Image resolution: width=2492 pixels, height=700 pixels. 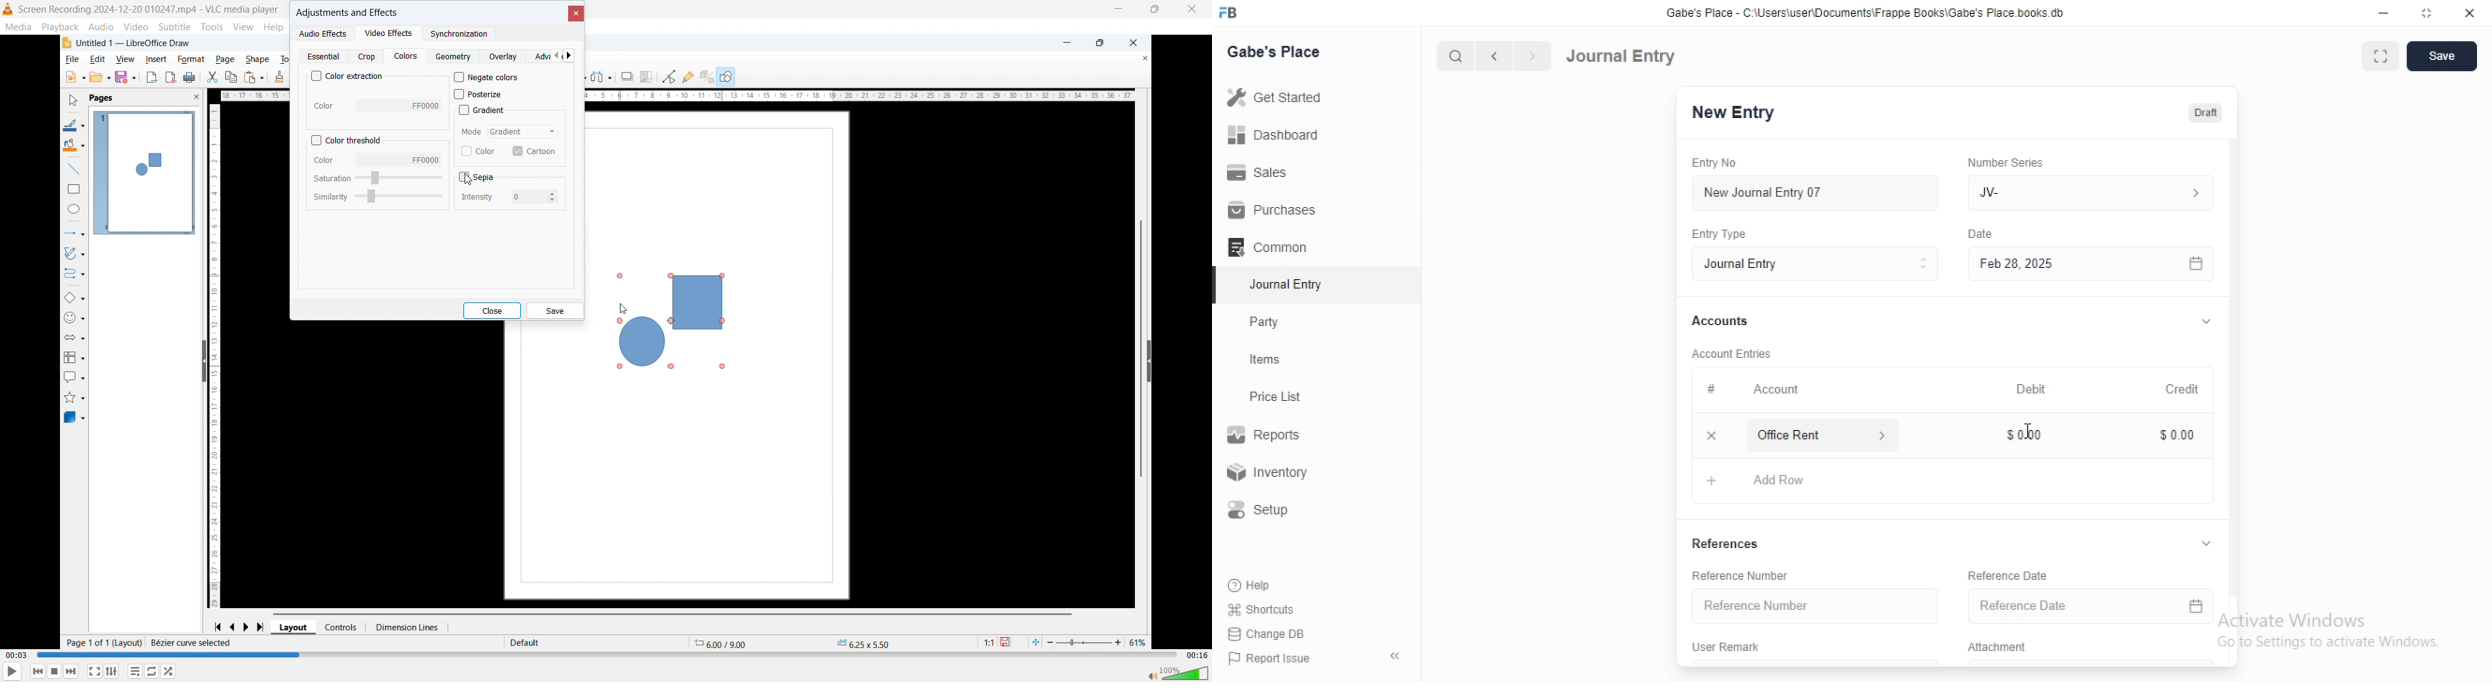 What do you see at coordinates (152, 672) in the screenshot?
I see `Click to toggle between loop all, loop one, no loop` at bounding box center [152, 672].